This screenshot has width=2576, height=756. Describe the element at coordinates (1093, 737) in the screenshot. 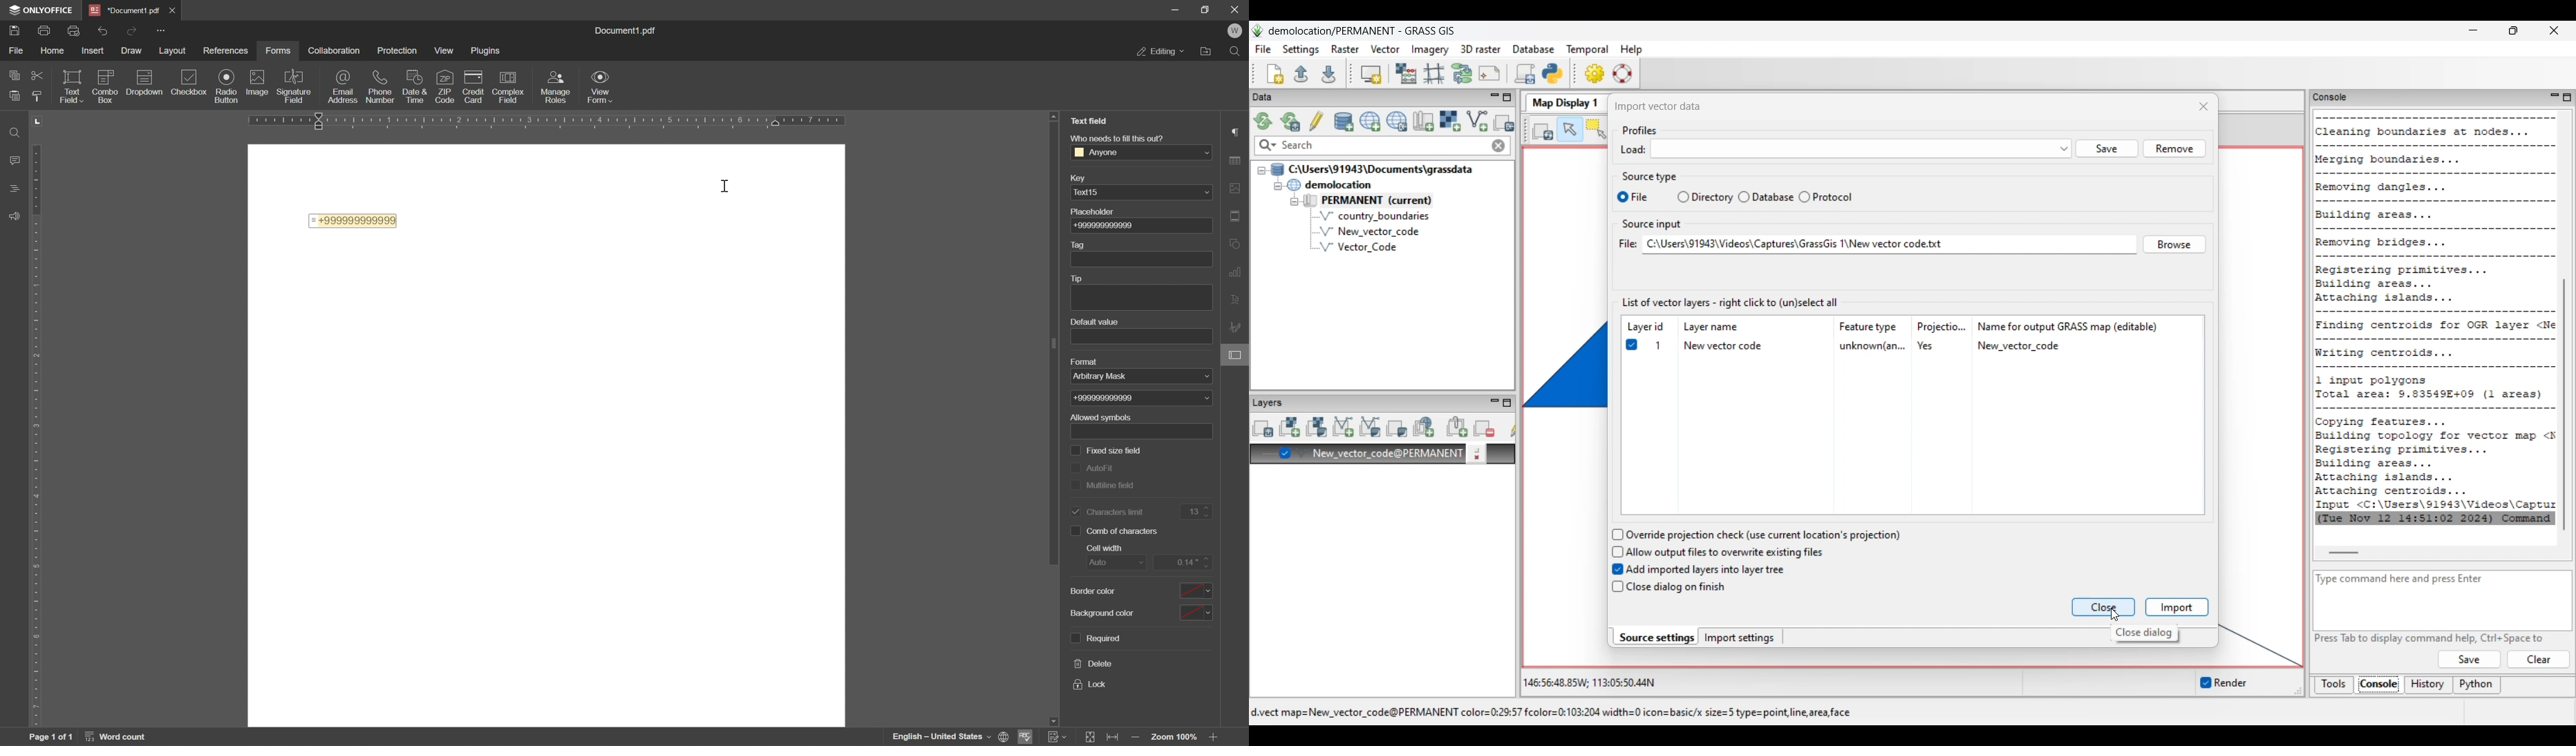

I see `fit to page` at that location.